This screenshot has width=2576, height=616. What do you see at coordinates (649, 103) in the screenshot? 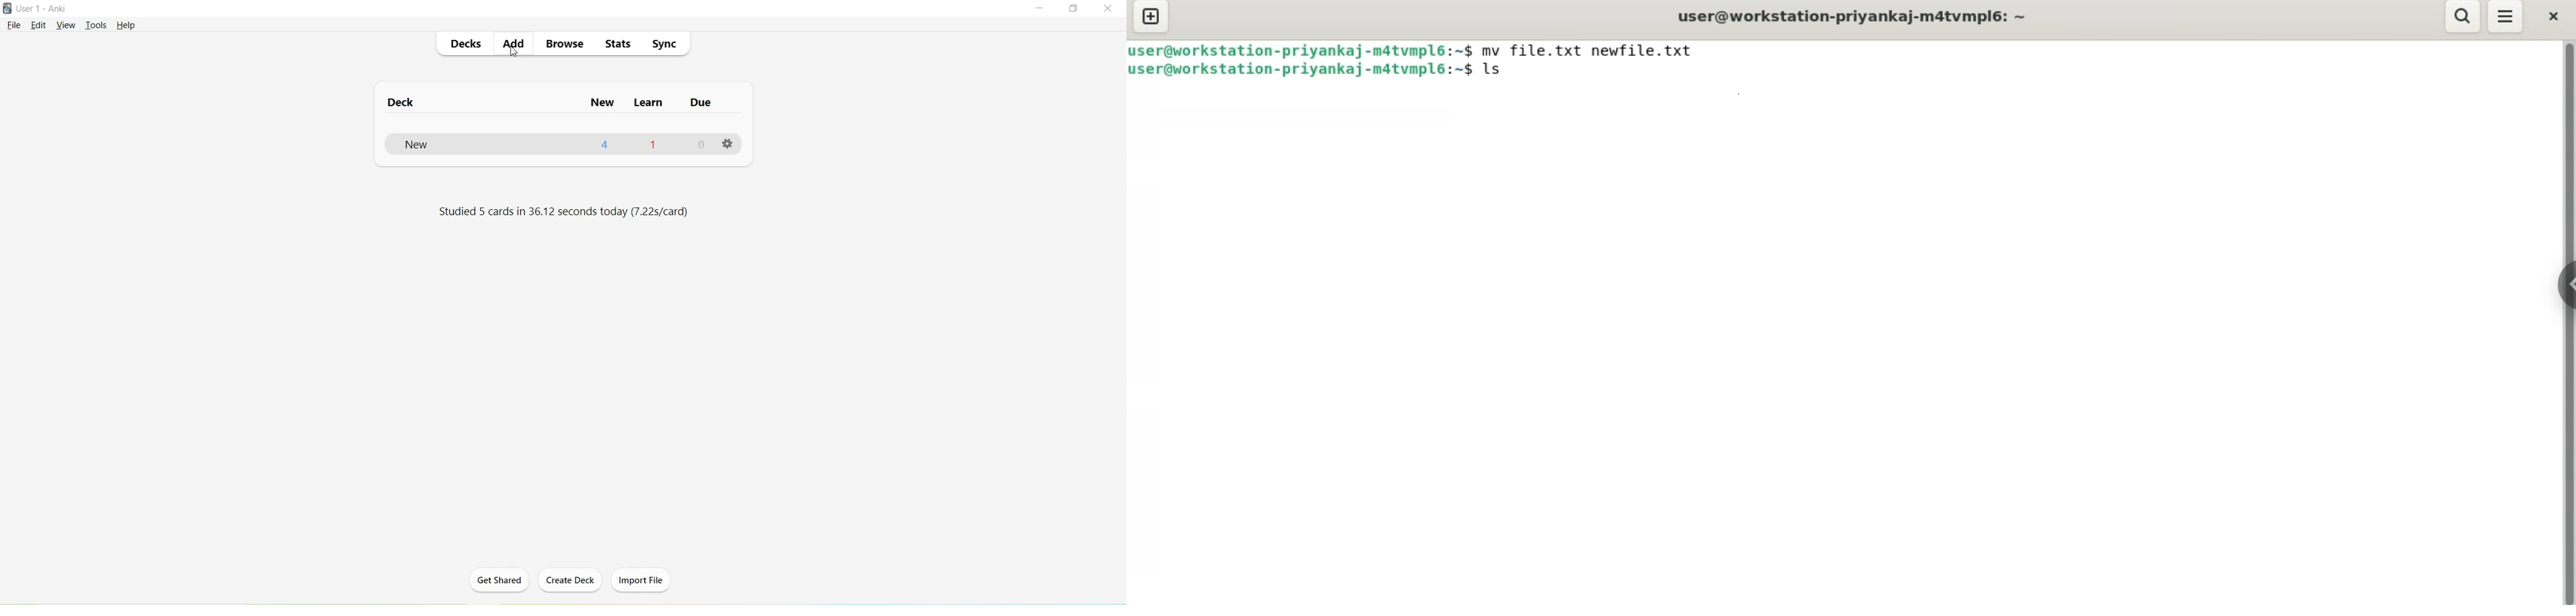
I see `Learn` at bounding box center [649, 103].